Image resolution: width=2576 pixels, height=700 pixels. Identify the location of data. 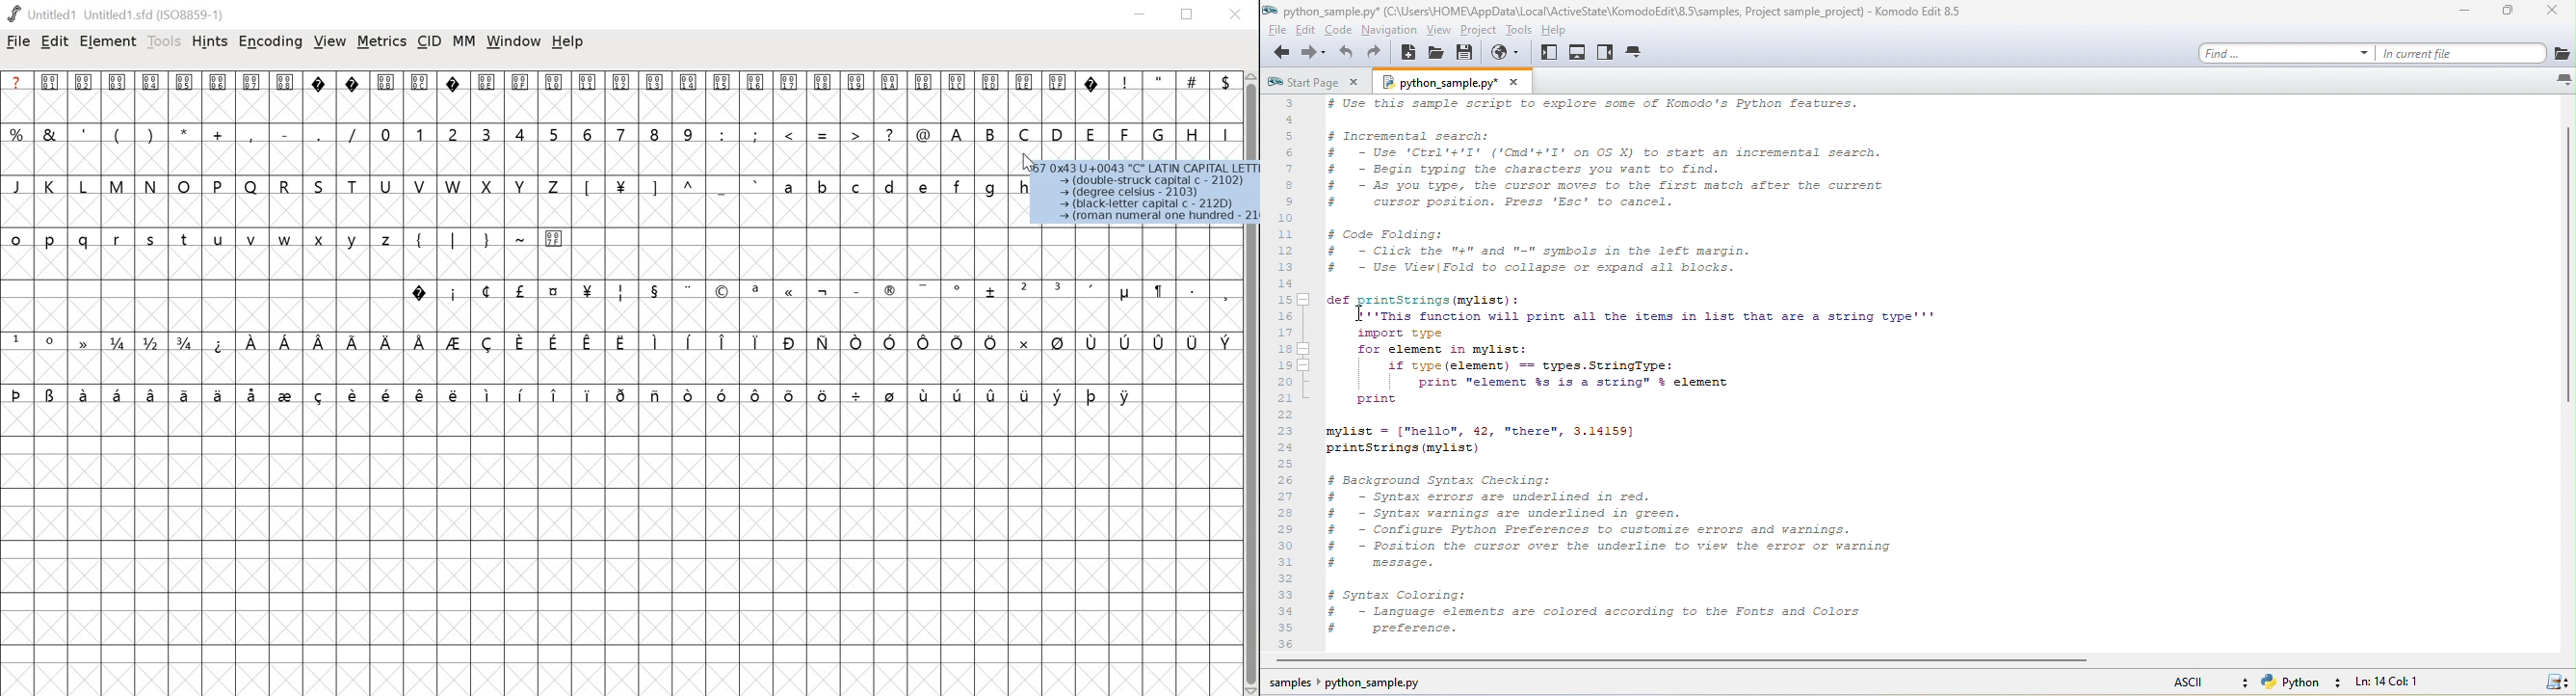
(1146, 192).